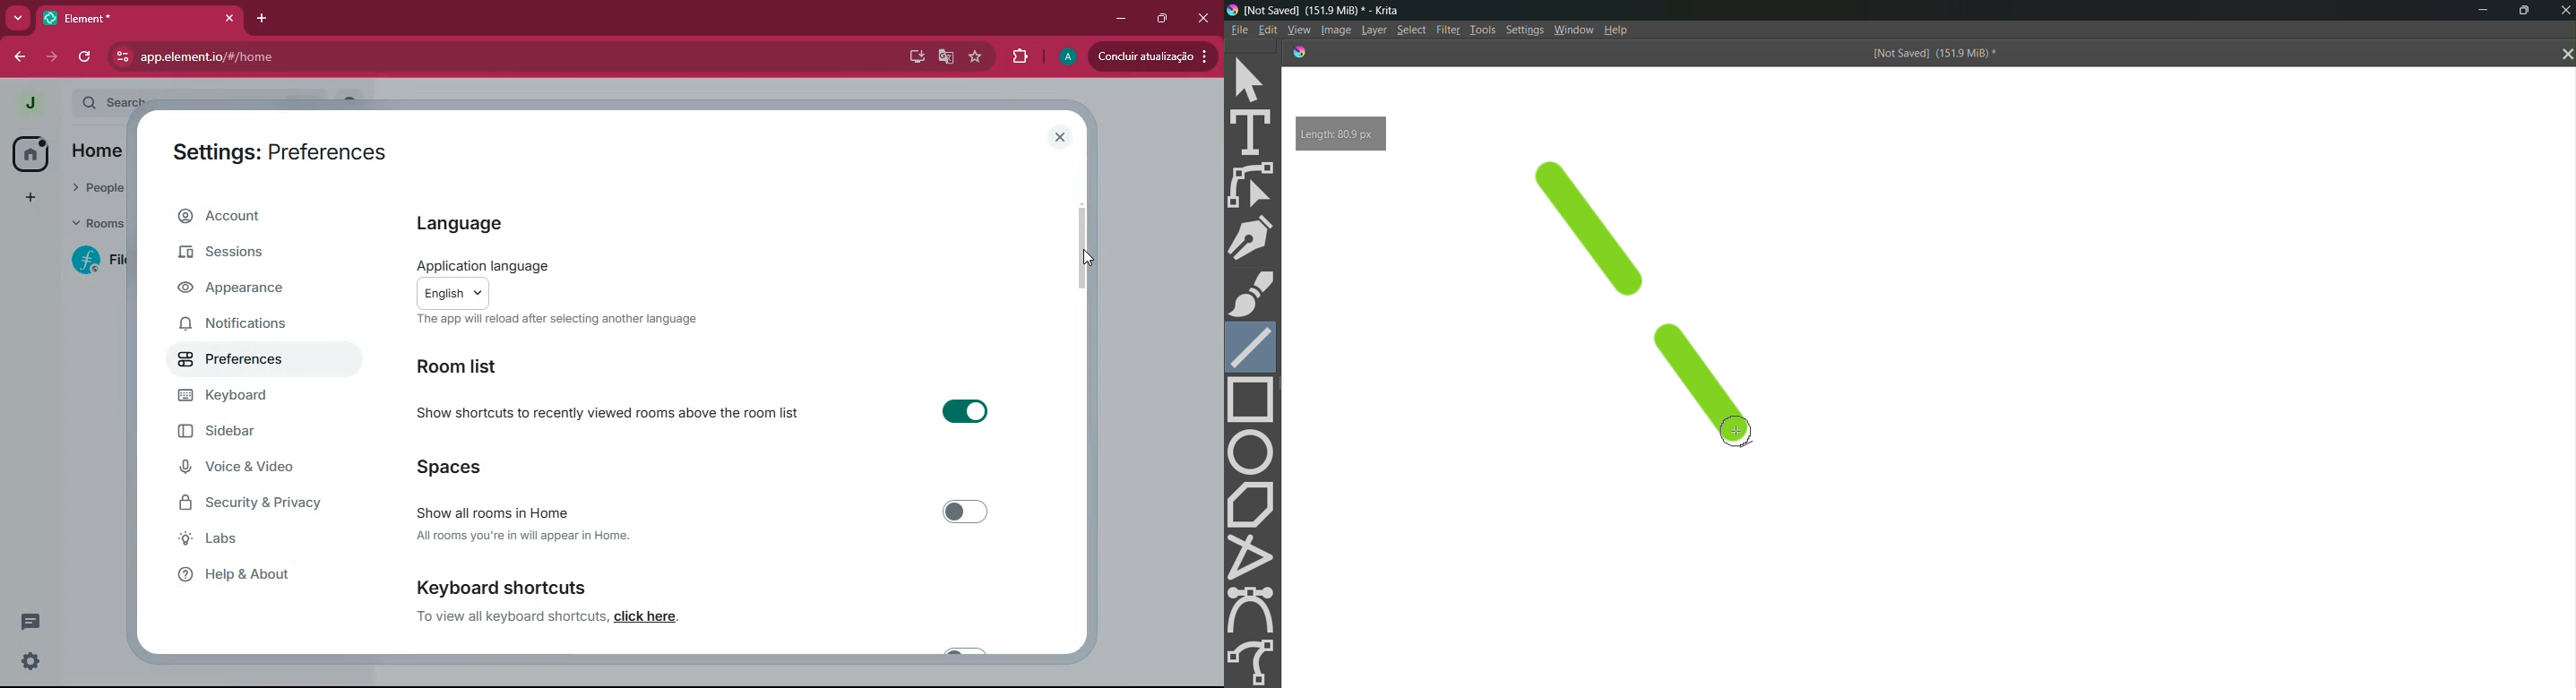  What do you see at coordinates (2528, 9) in the screenshot?
I see `maximize` at bounding box center [2528, 9].